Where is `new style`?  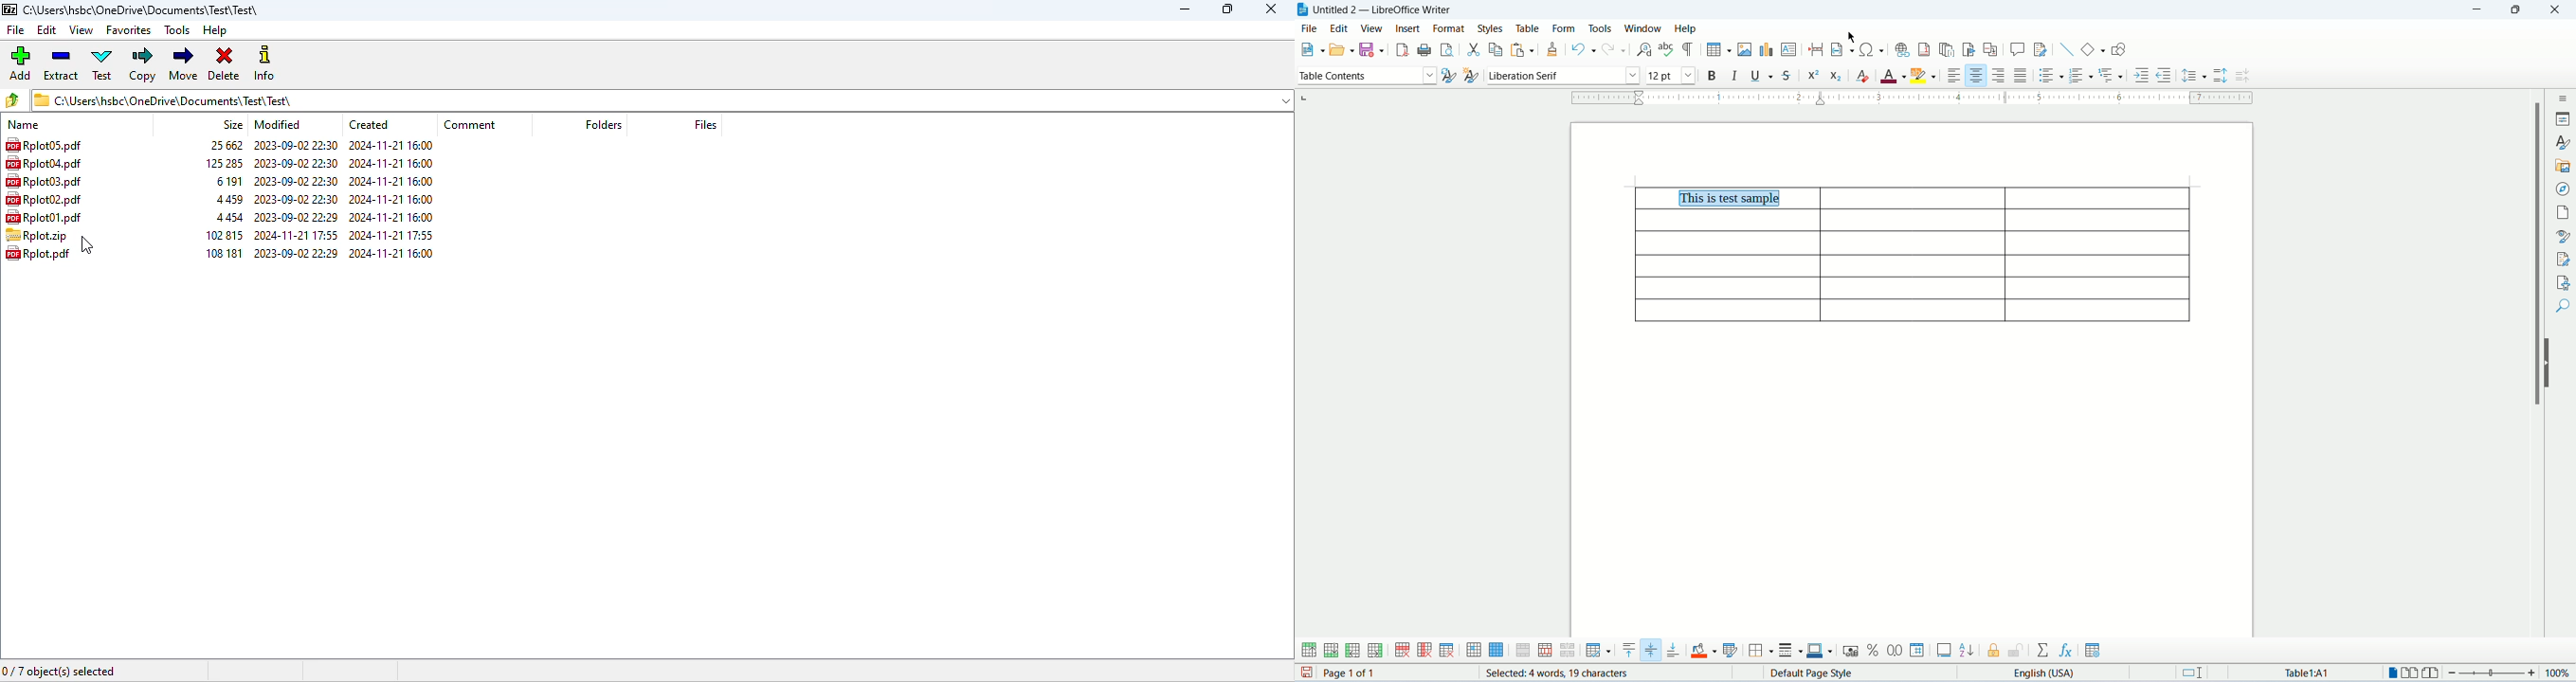
new style is located at coordinates (1472, 75).